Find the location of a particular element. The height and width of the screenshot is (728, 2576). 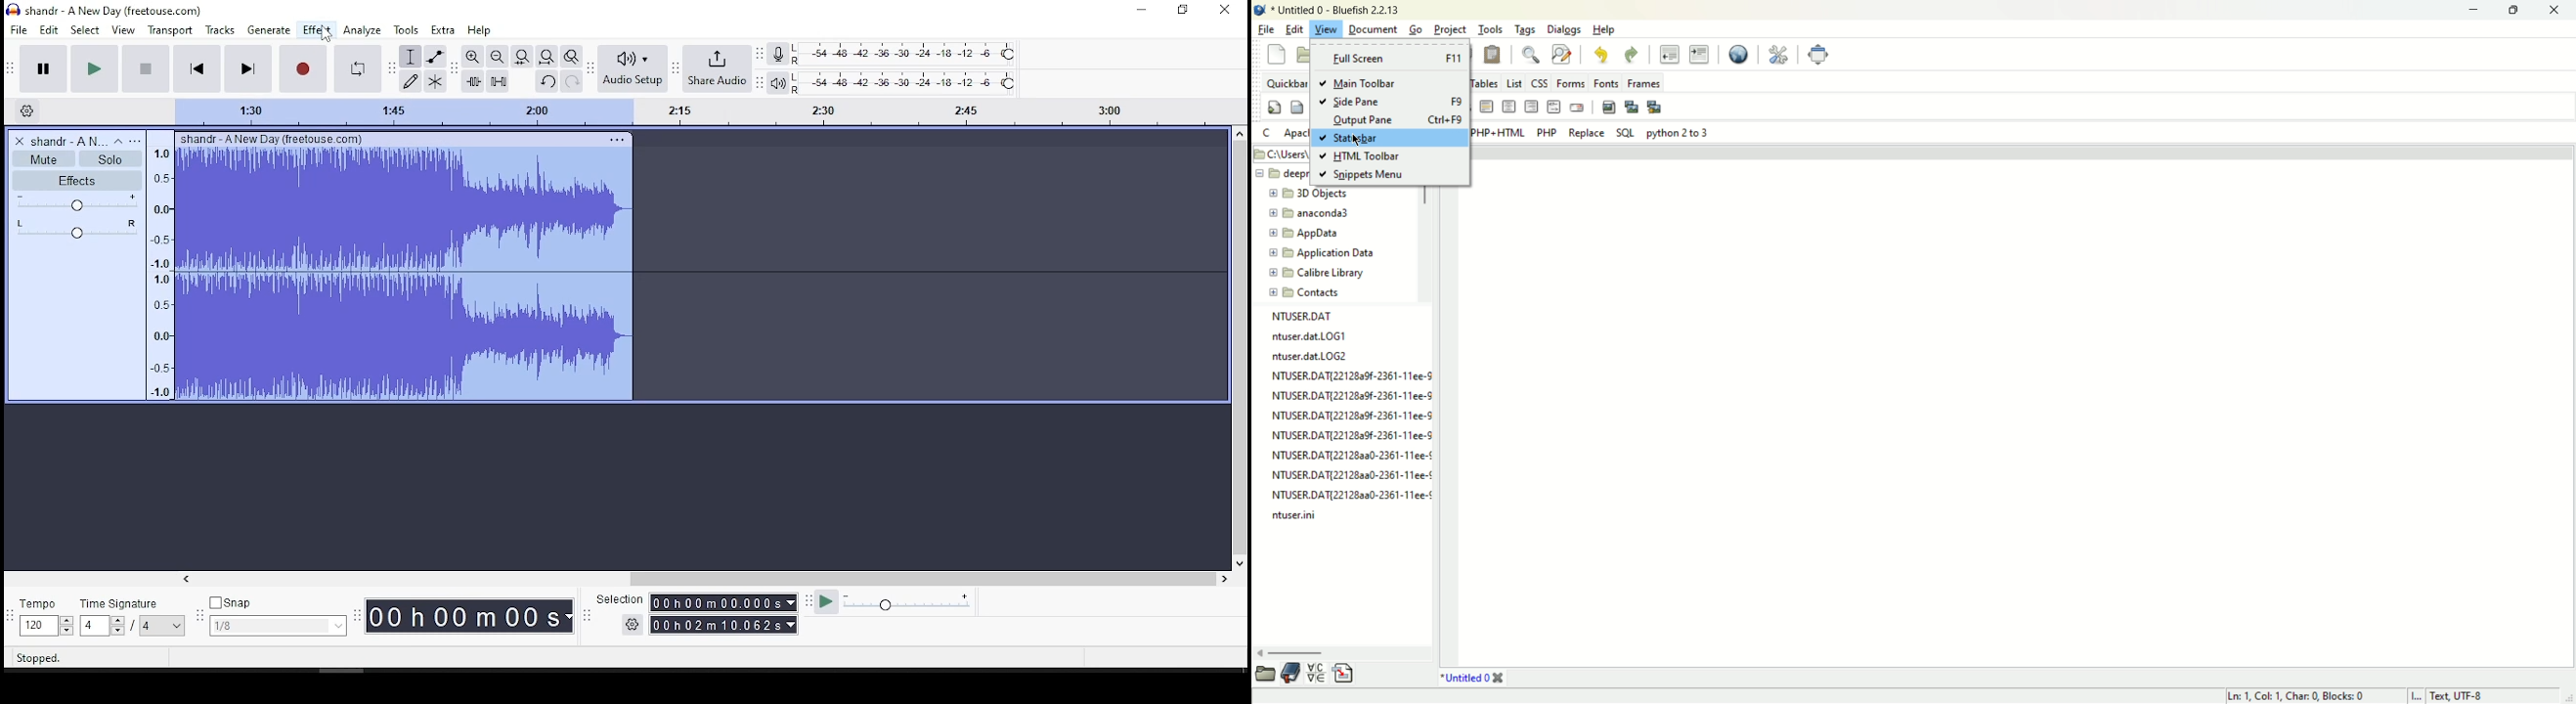

solo is located at coordinates (109, 159).